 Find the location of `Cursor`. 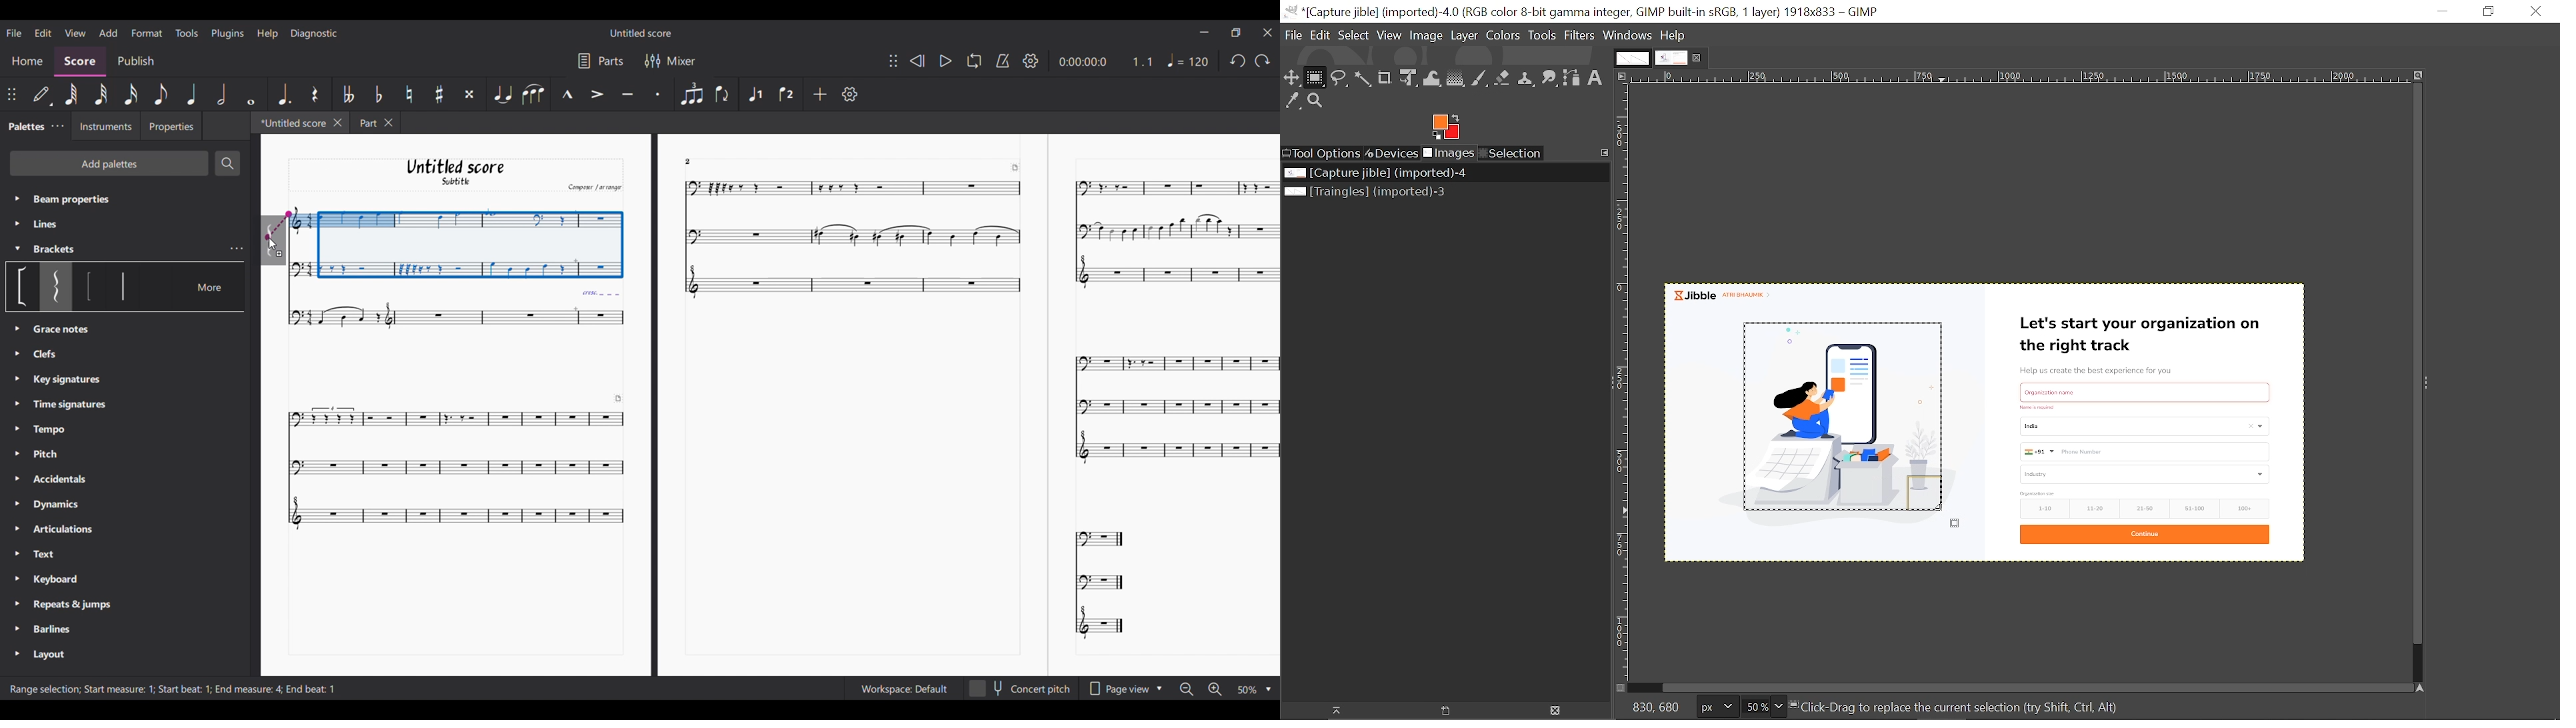

Cursor is located at coordinates (274, 245).